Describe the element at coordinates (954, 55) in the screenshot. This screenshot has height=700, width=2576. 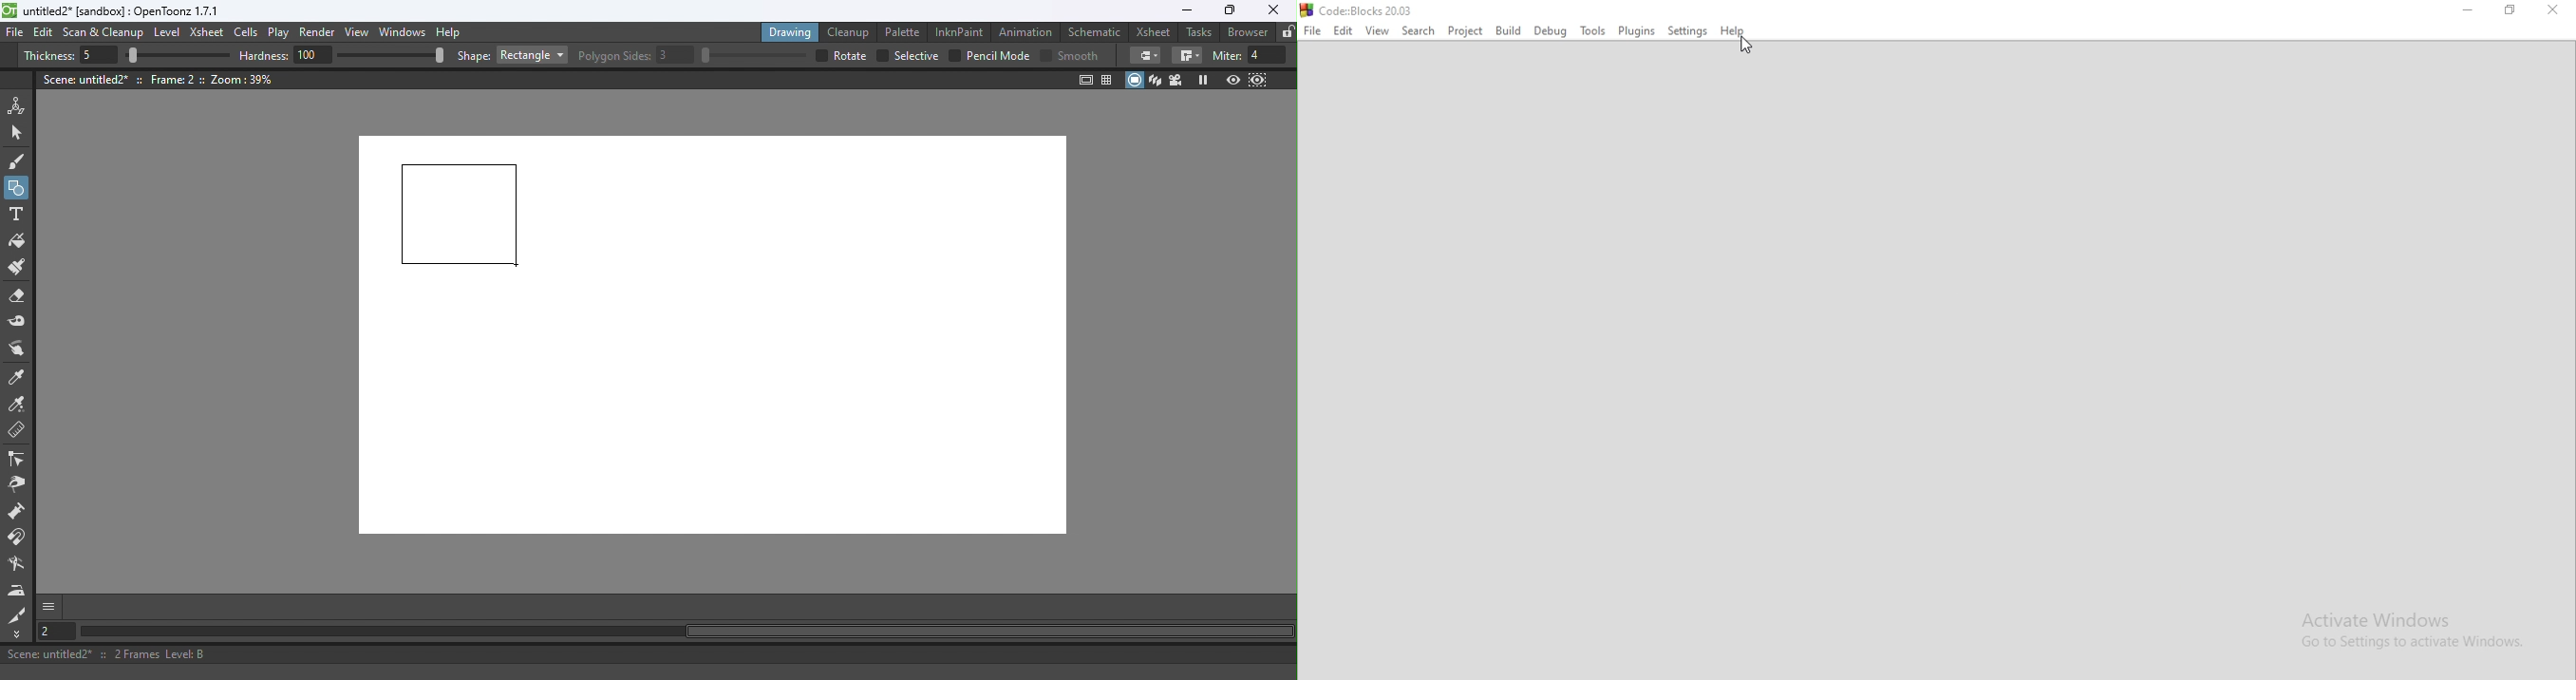
I see `checkbox` at that location.